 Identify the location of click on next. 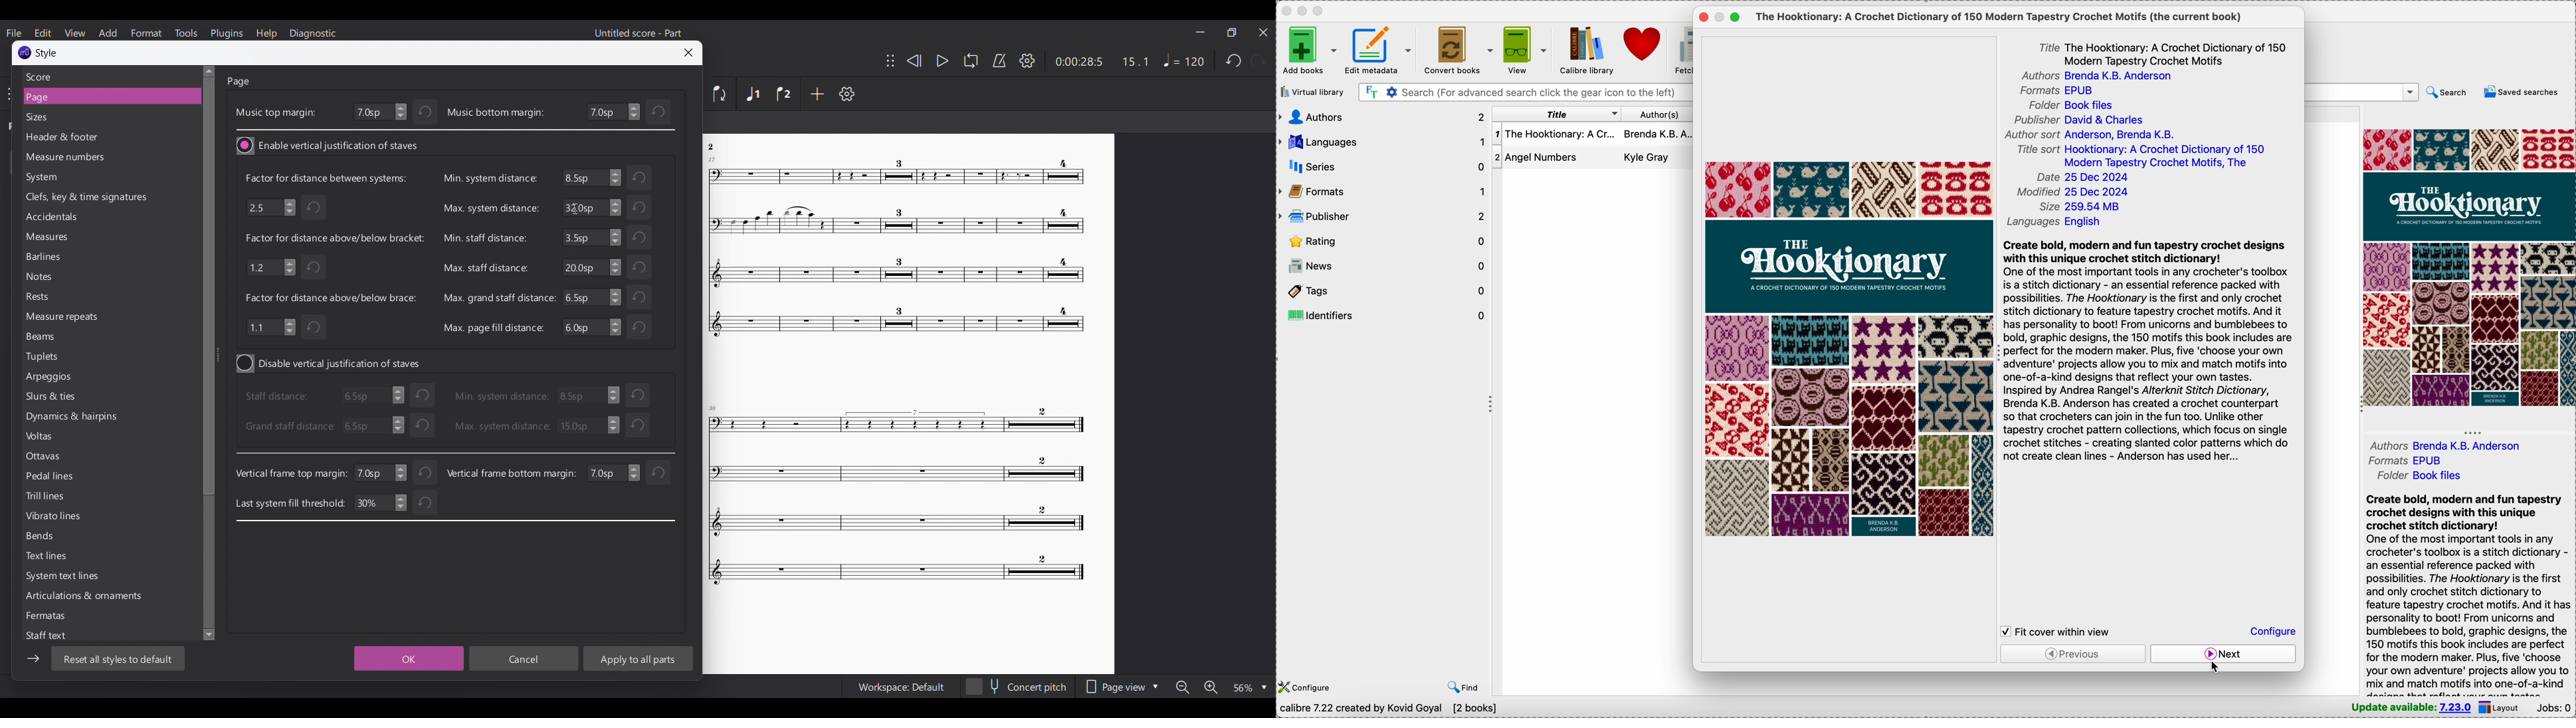
(2224, 654).